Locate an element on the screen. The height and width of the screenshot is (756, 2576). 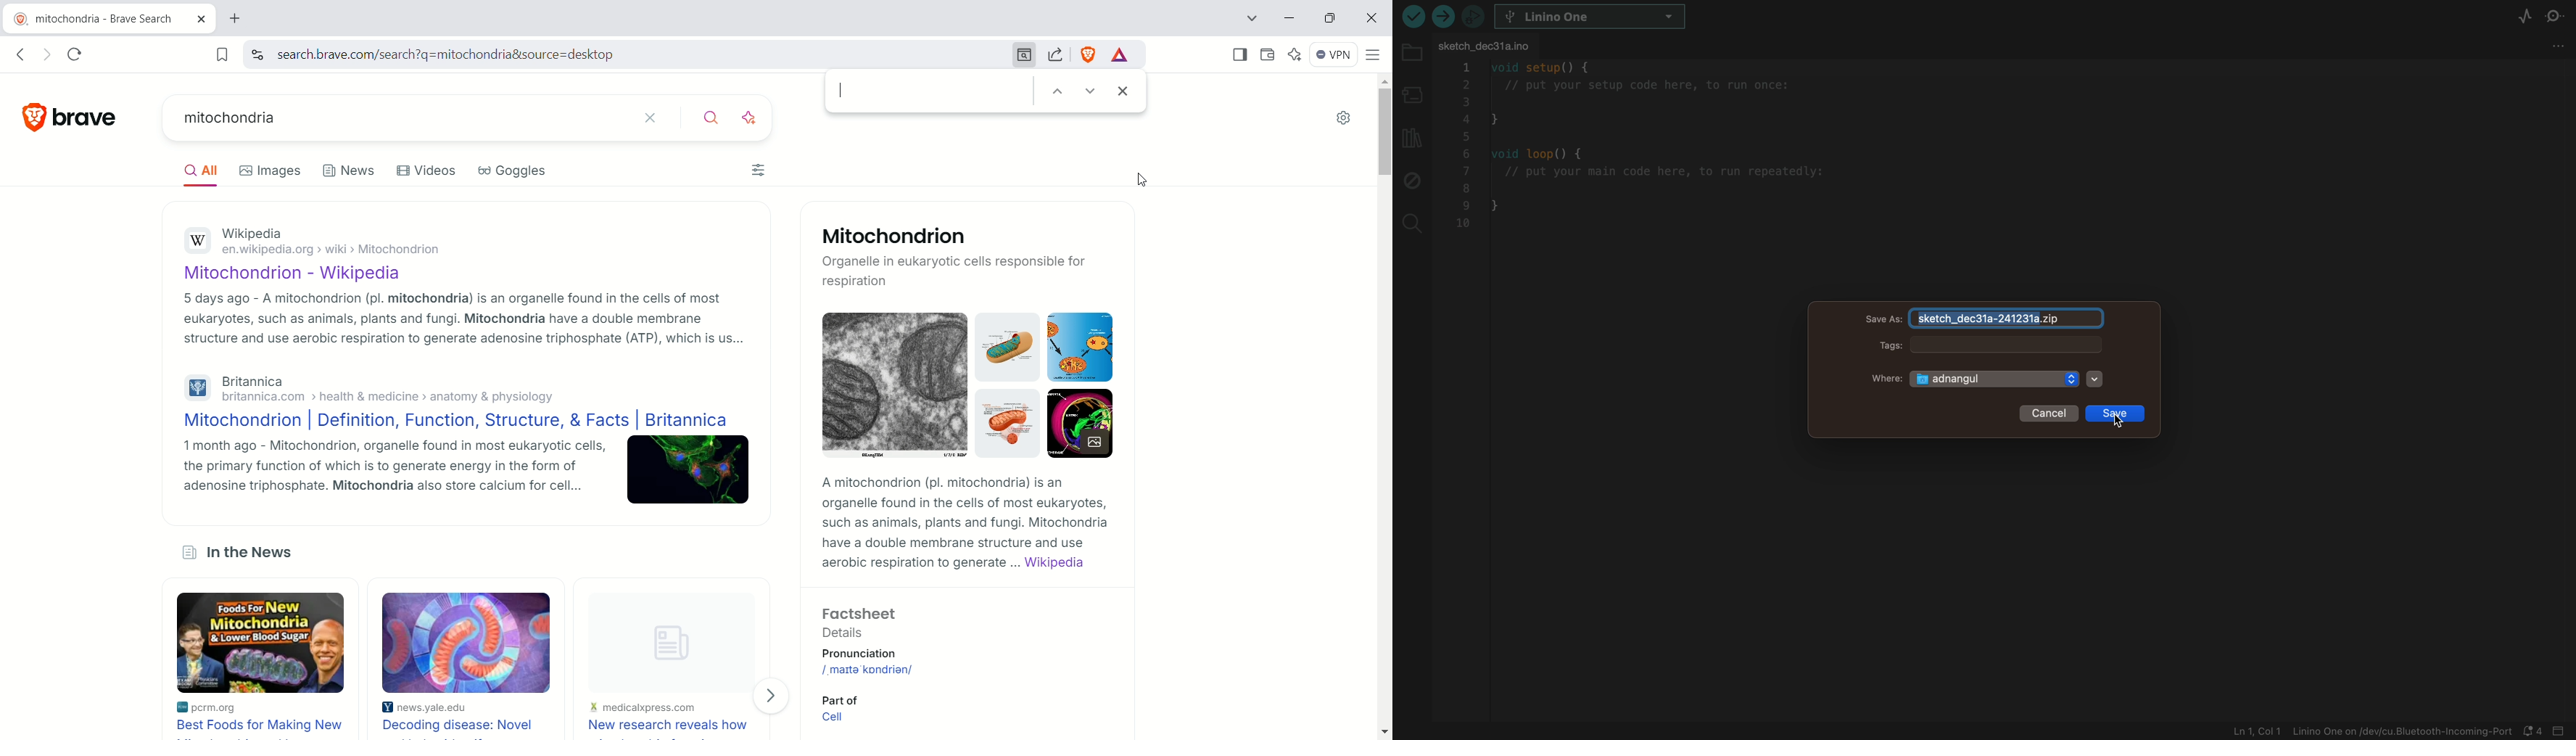
All is located at coordinates (197, 174).